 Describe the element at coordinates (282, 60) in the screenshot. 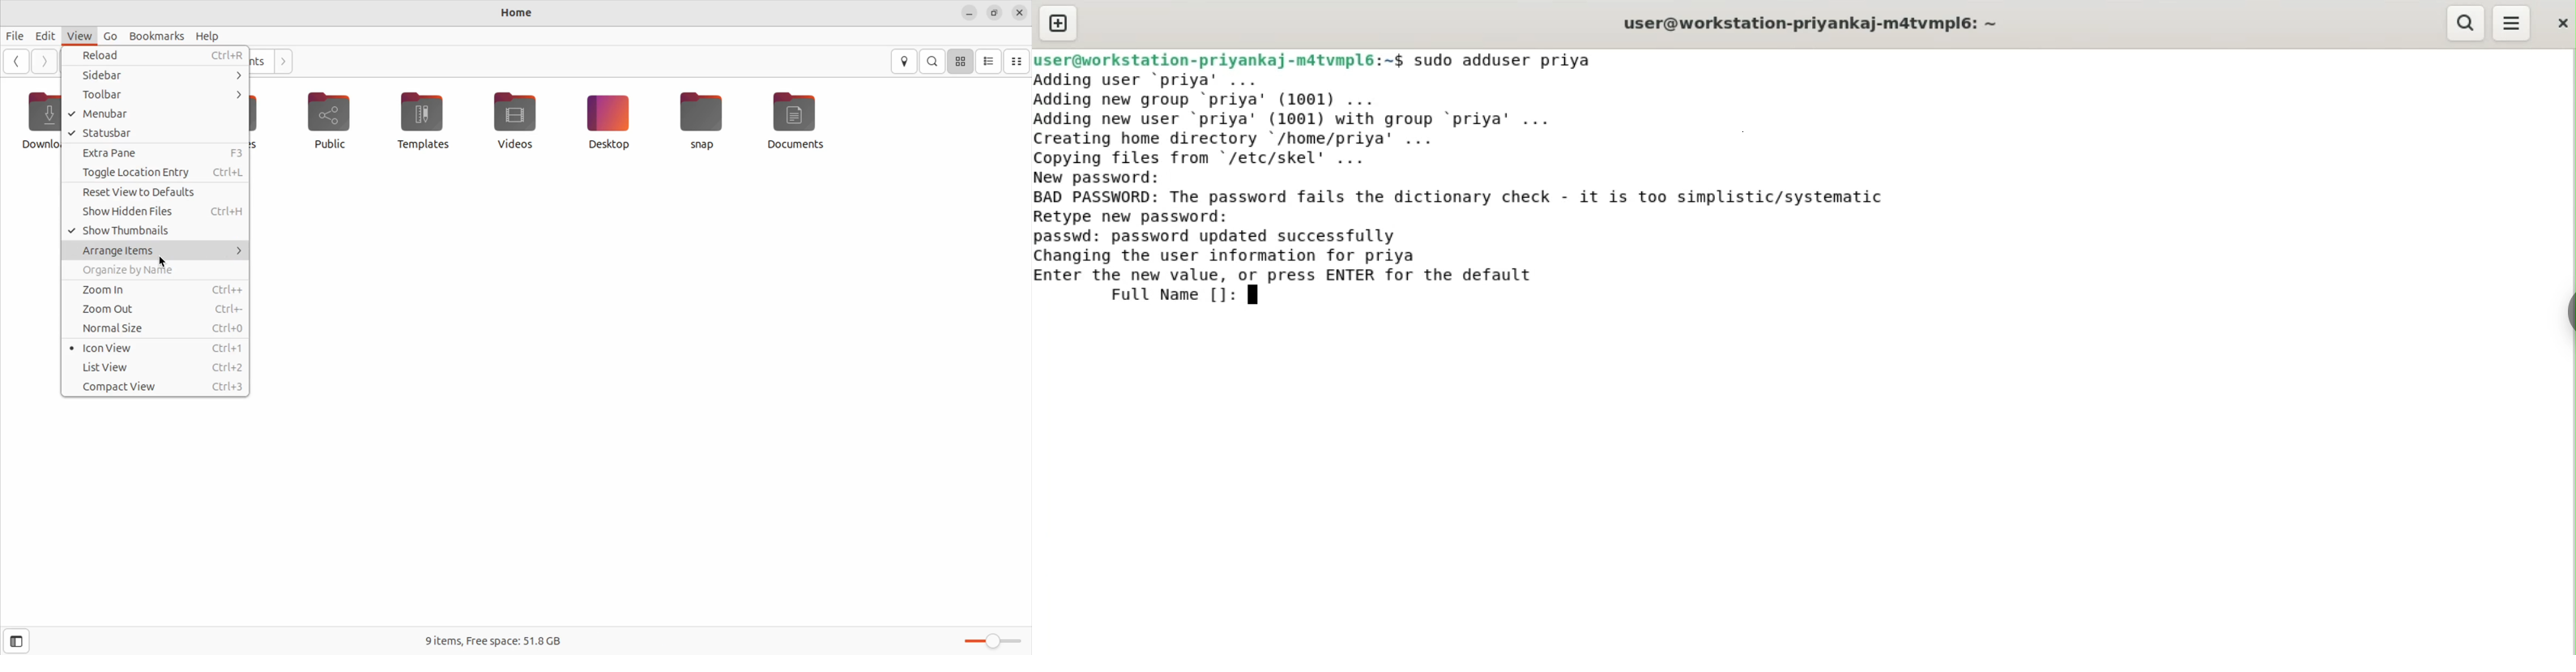

I see `Go next` at that location.